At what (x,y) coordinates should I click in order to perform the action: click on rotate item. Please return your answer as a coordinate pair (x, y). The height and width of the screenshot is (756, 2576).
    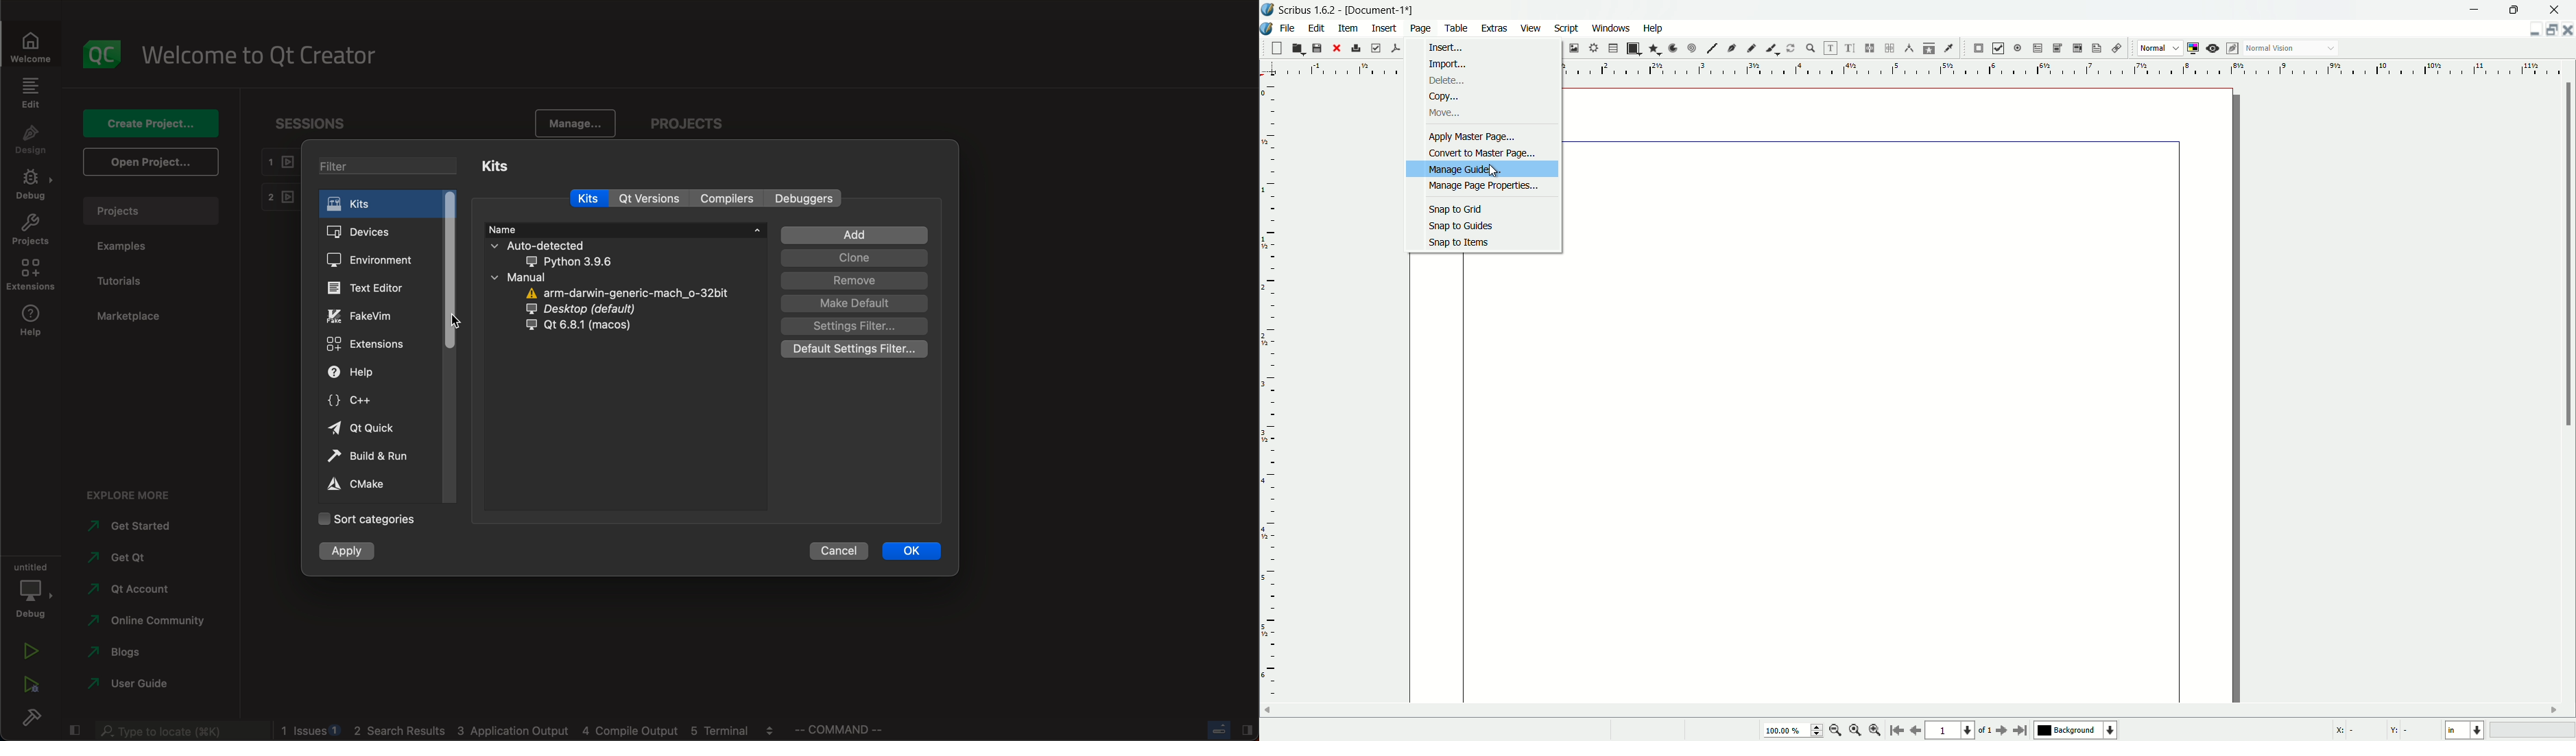
    Looking at the image, I should click on (1791, 48).